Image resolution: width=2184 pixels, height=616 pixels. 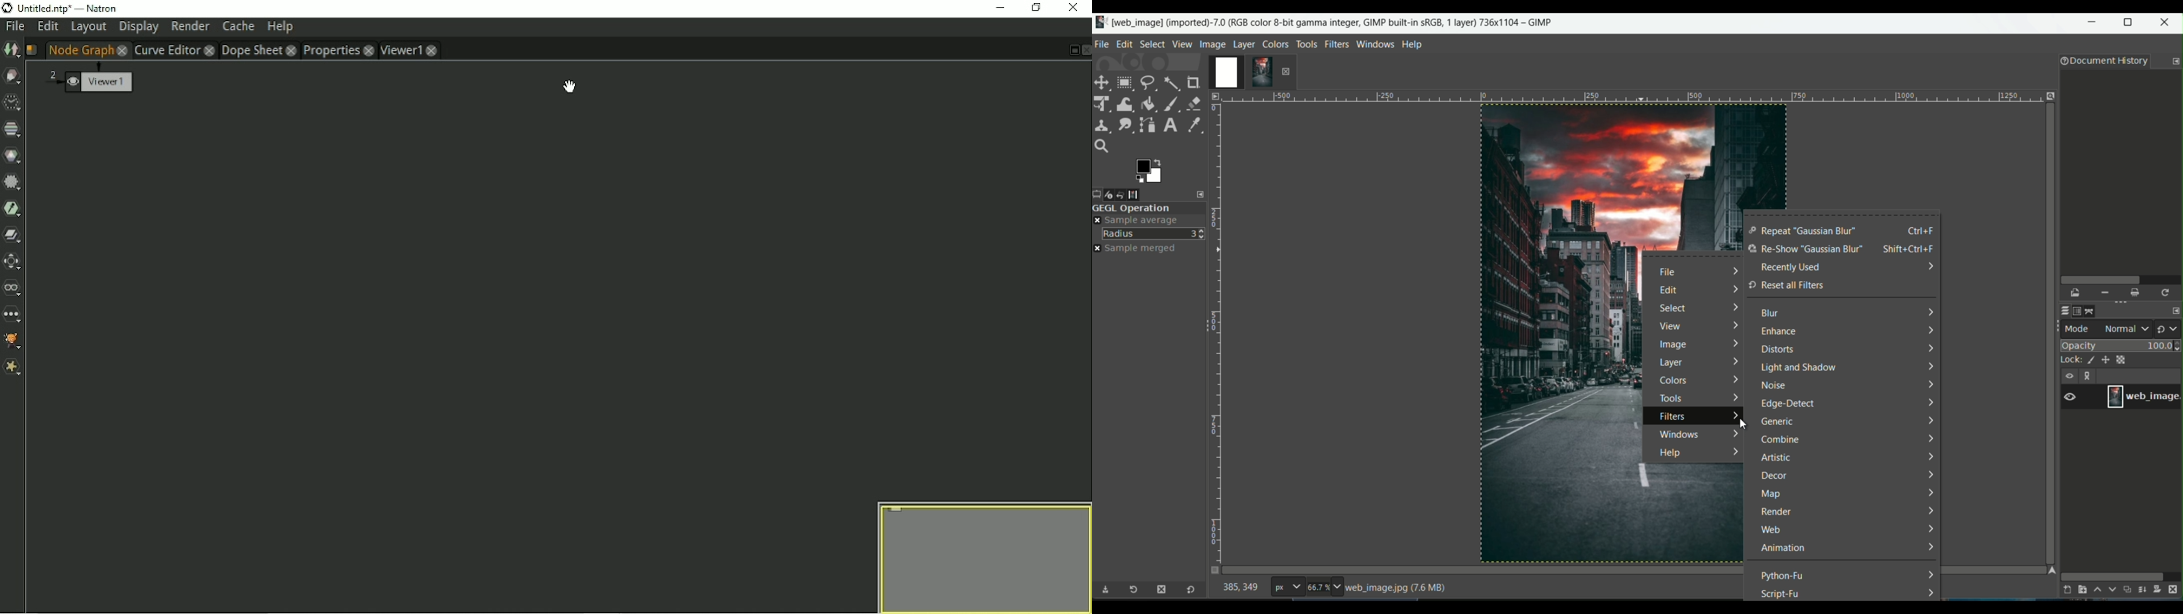 What do you see at coordinates (1776, 349) in the screenshot?
I see `distorts` at bounding box center [1776, 349].